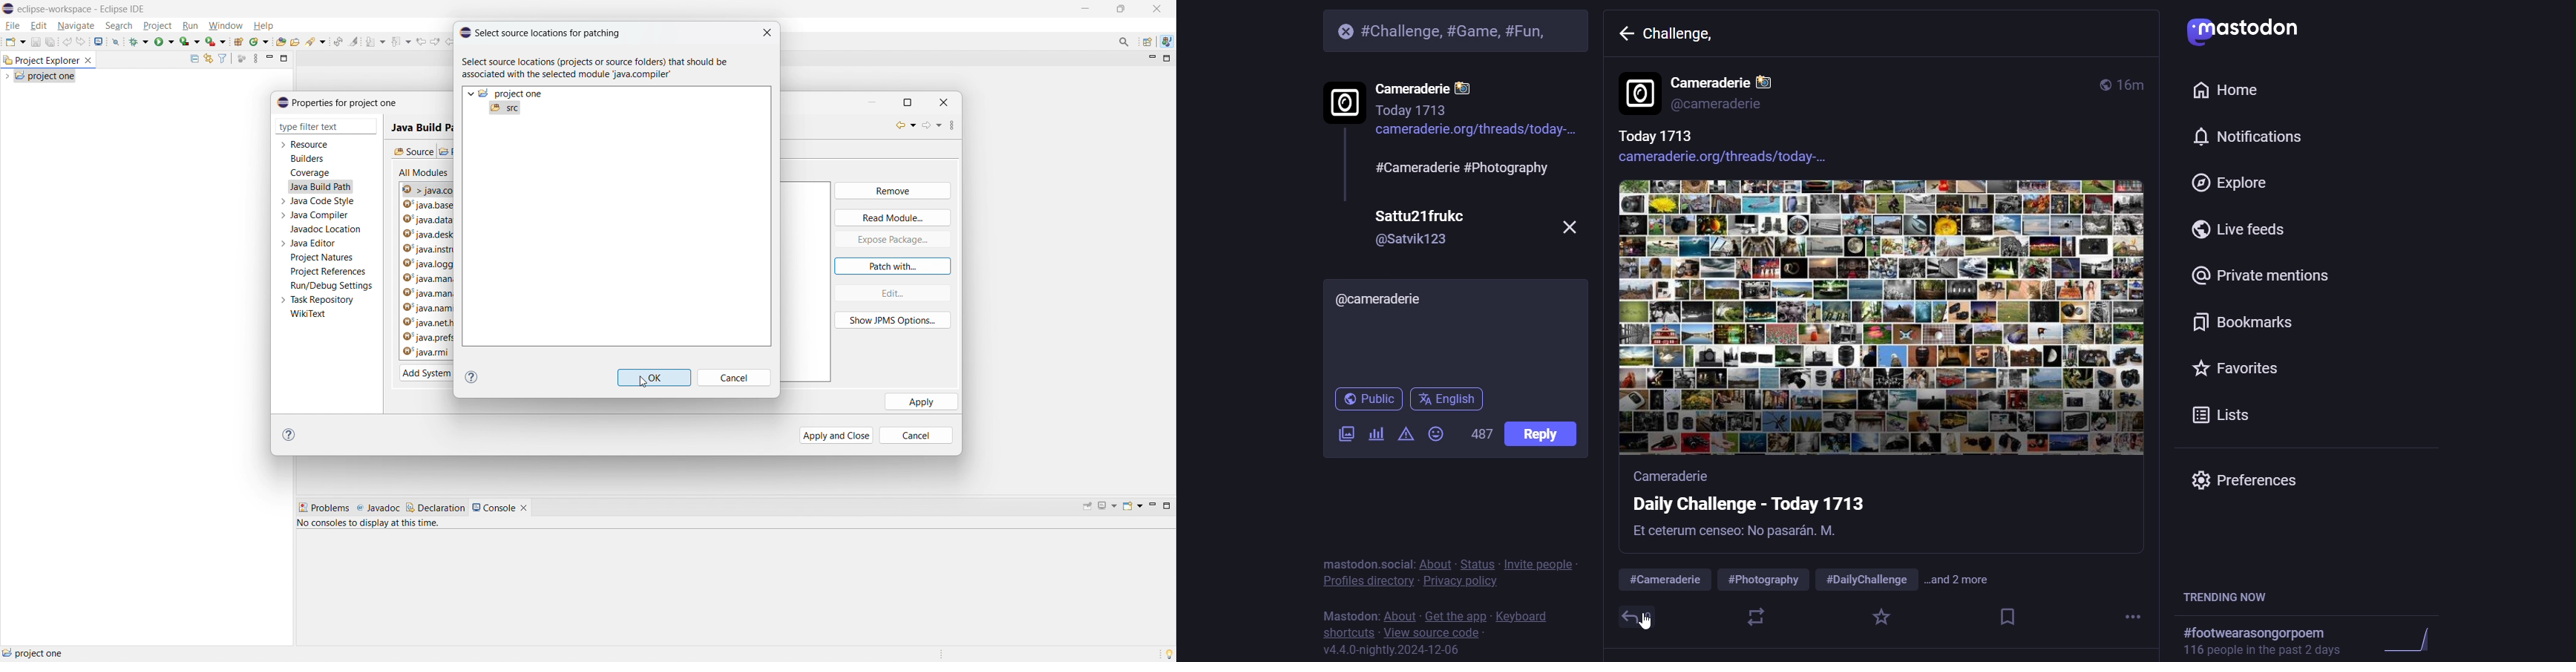 Image resolution: width=2576 pixels, height=672 pixels. Describe the element at coordinates (1441, 91) in the screenshot. I see `Cameraderie Today 1713` at that location.